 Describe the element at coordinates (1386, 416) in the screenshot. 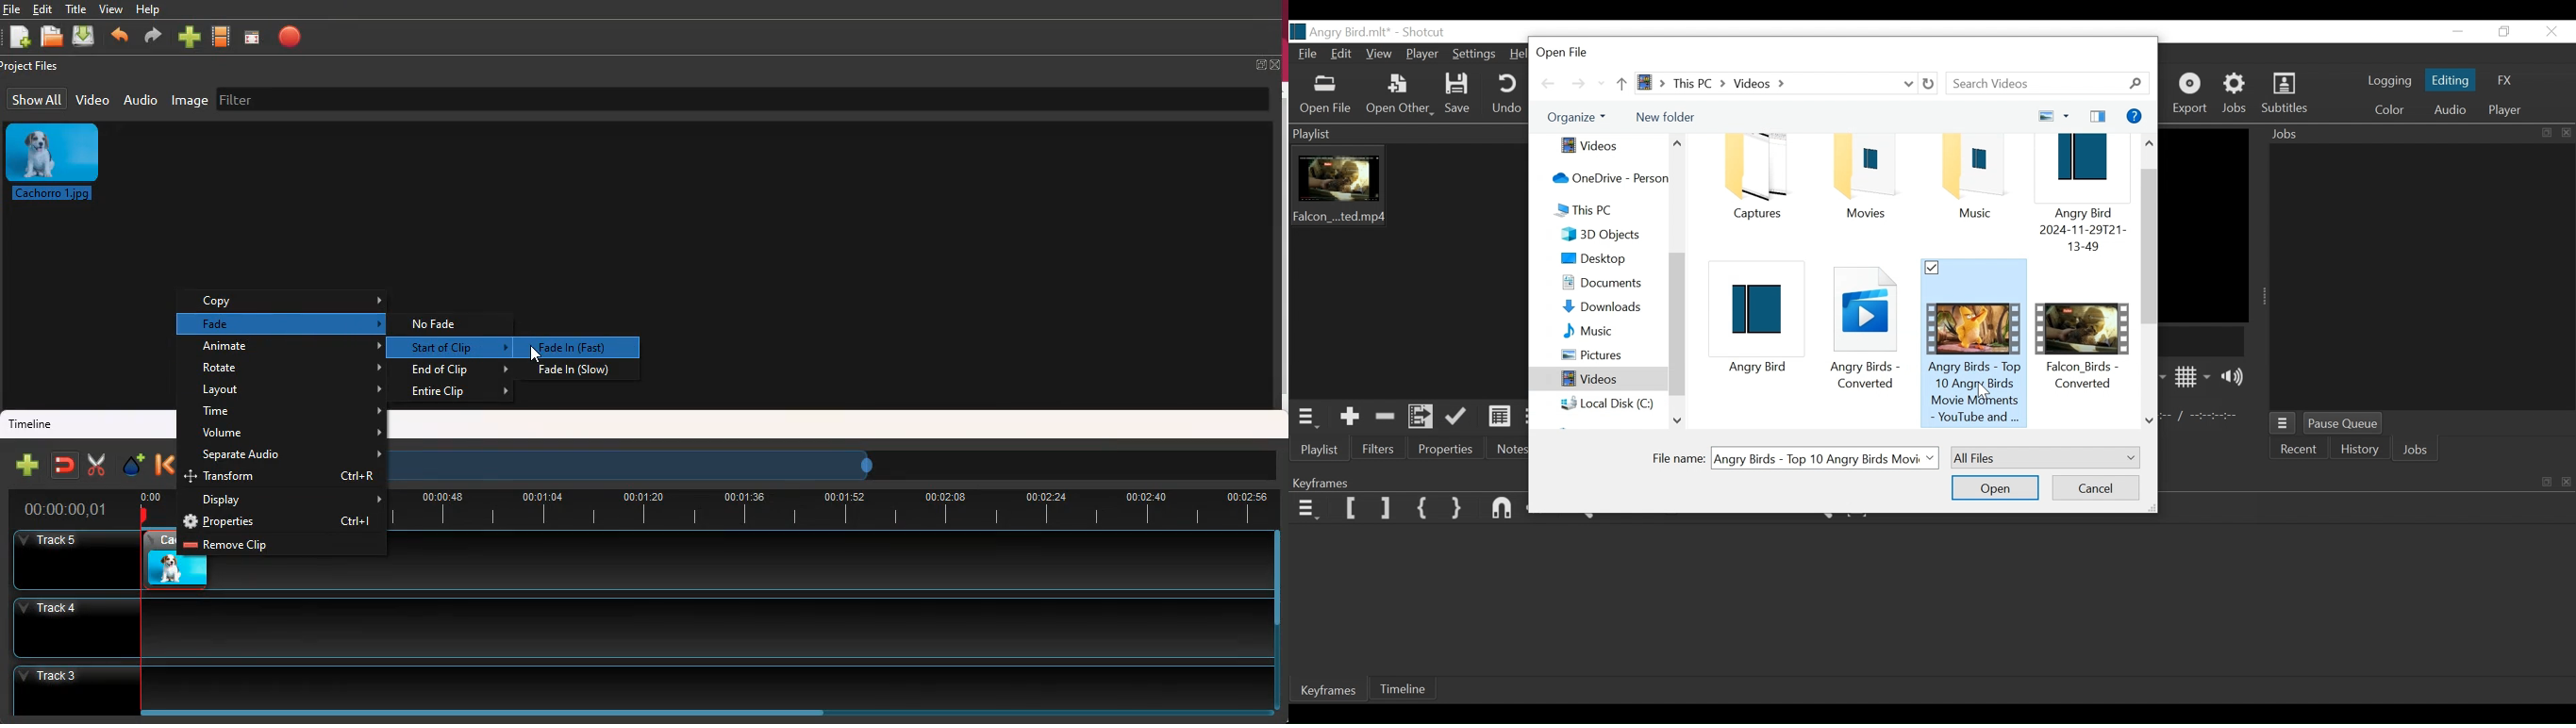

I see `Remove cut` at that location.